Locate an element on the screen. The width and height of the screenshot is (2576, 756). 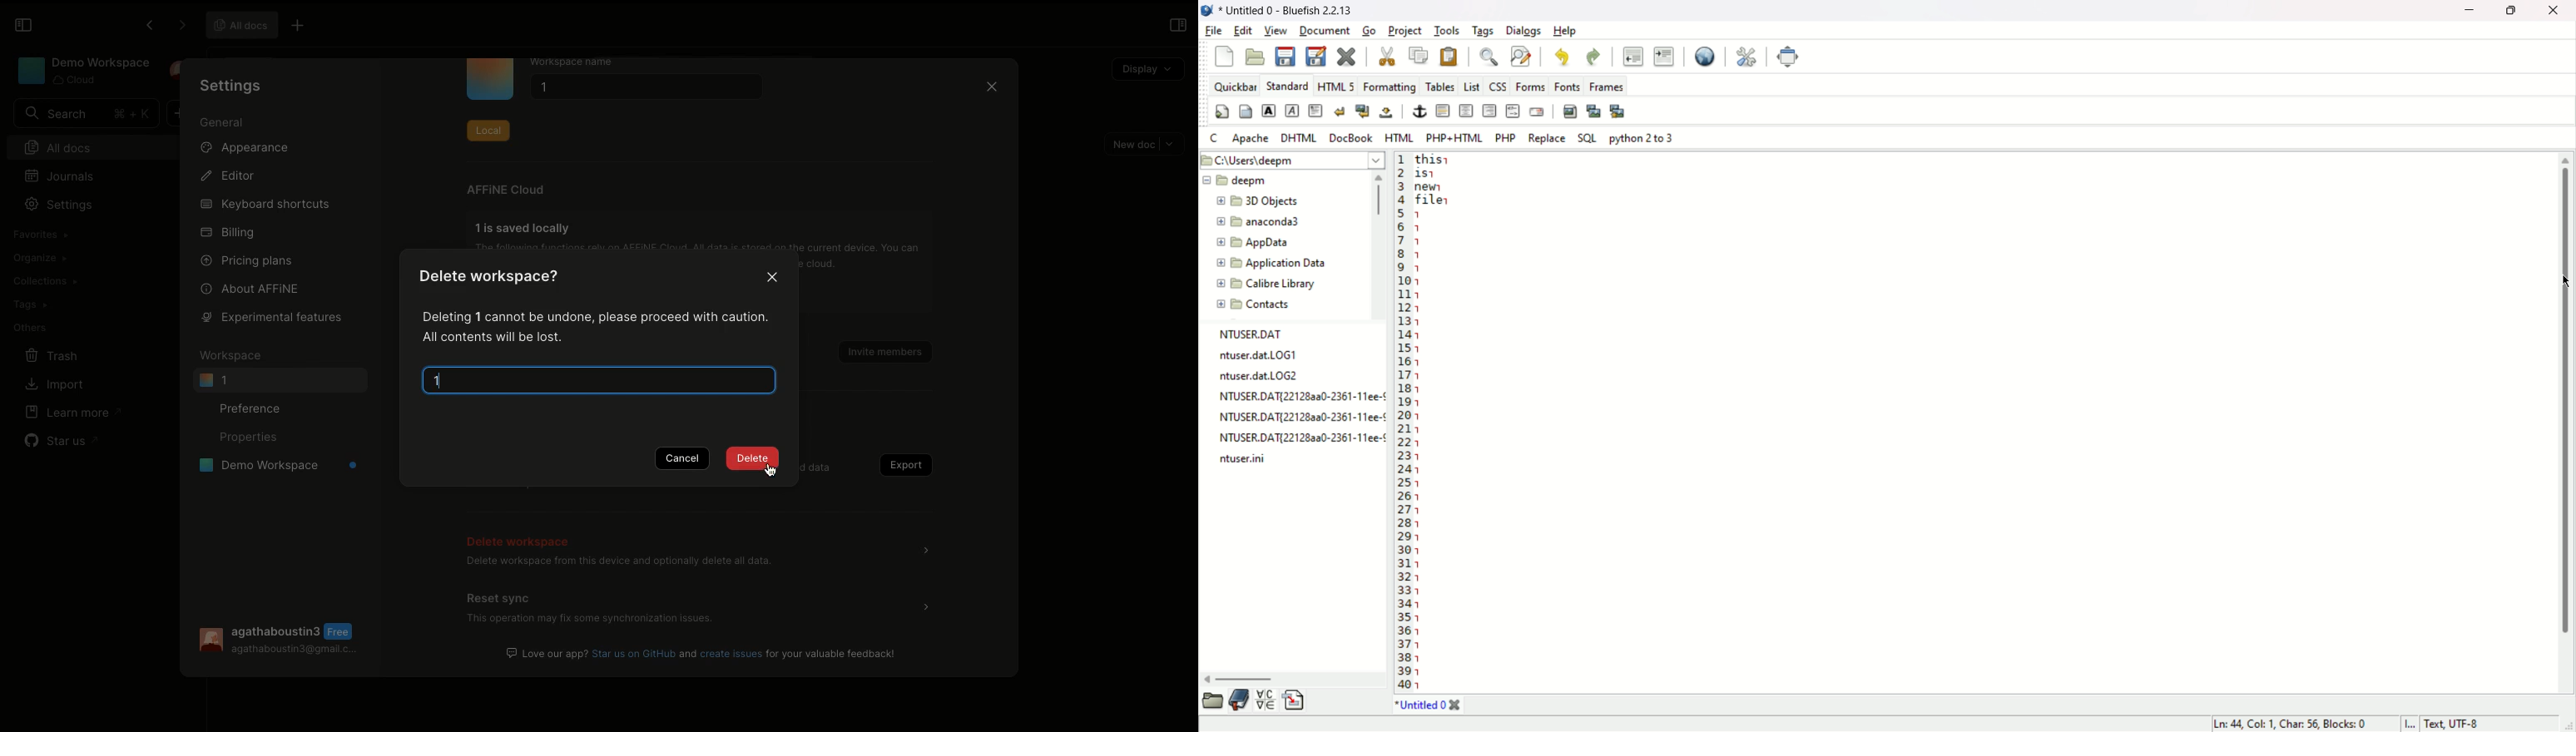
close is located at coordinates (1456, 705).